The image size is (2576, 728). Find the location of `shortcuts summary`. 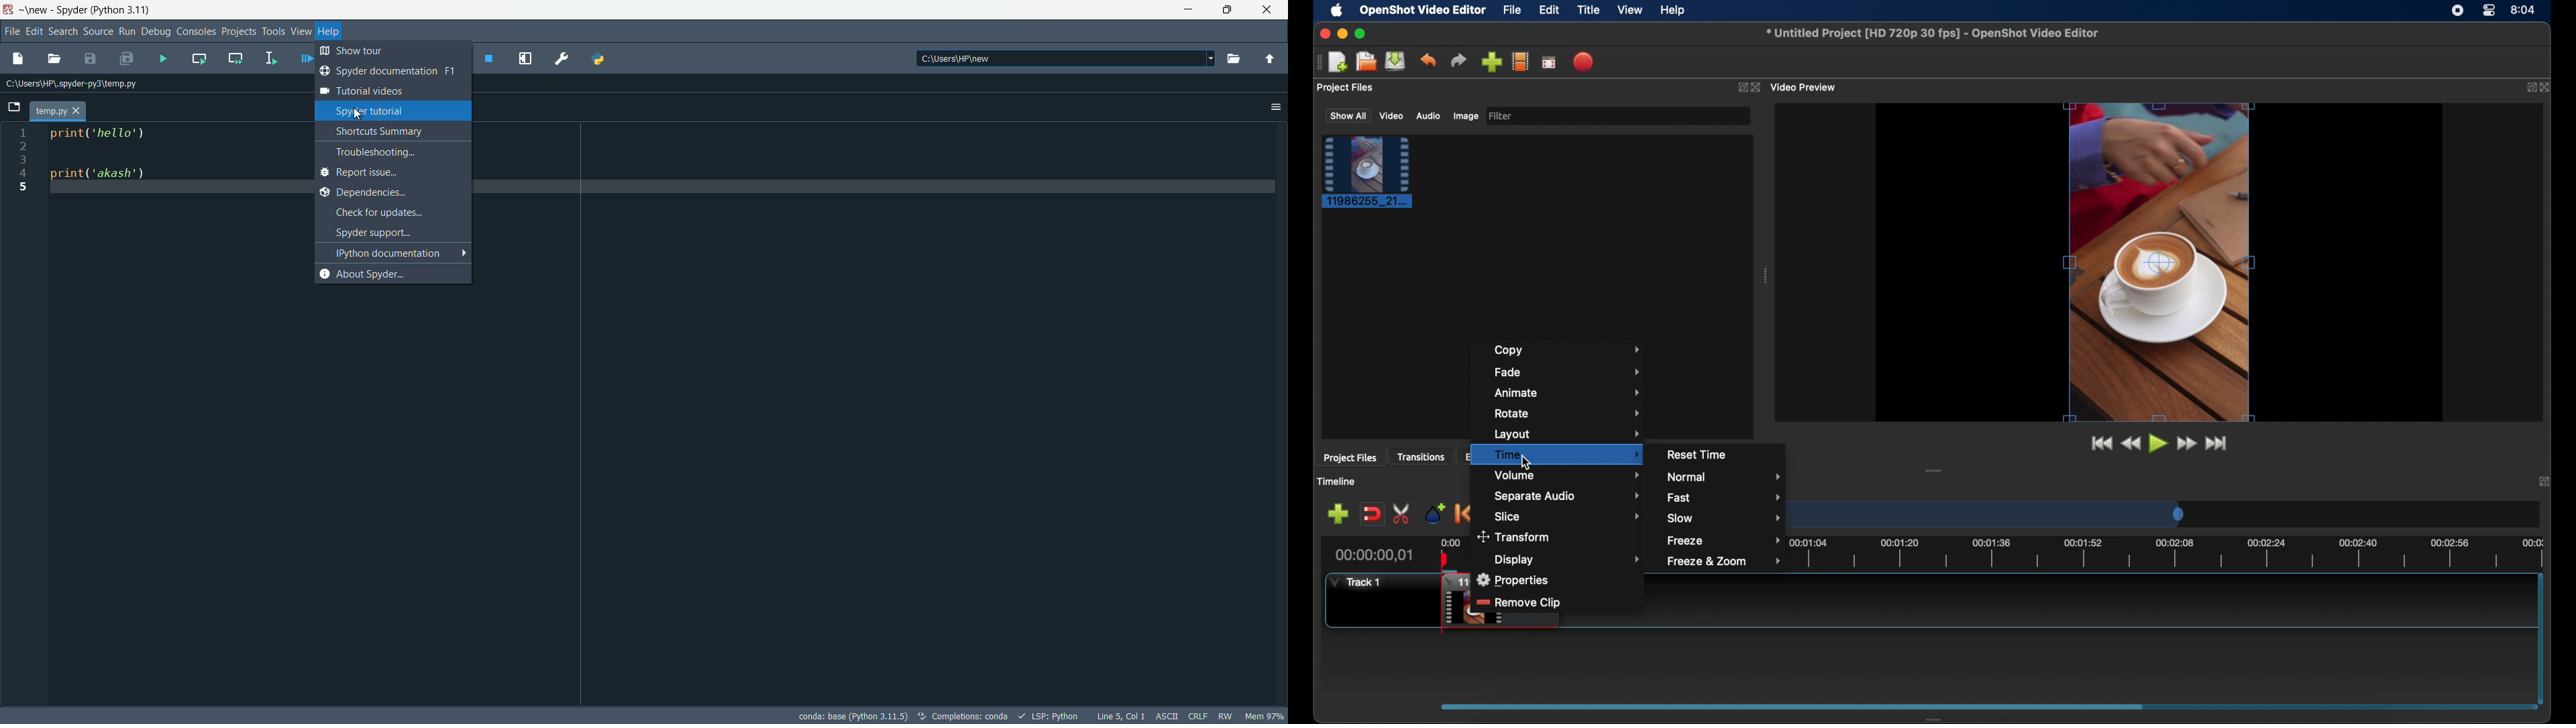

shortcuts summary is located at coordinates (393, 130).